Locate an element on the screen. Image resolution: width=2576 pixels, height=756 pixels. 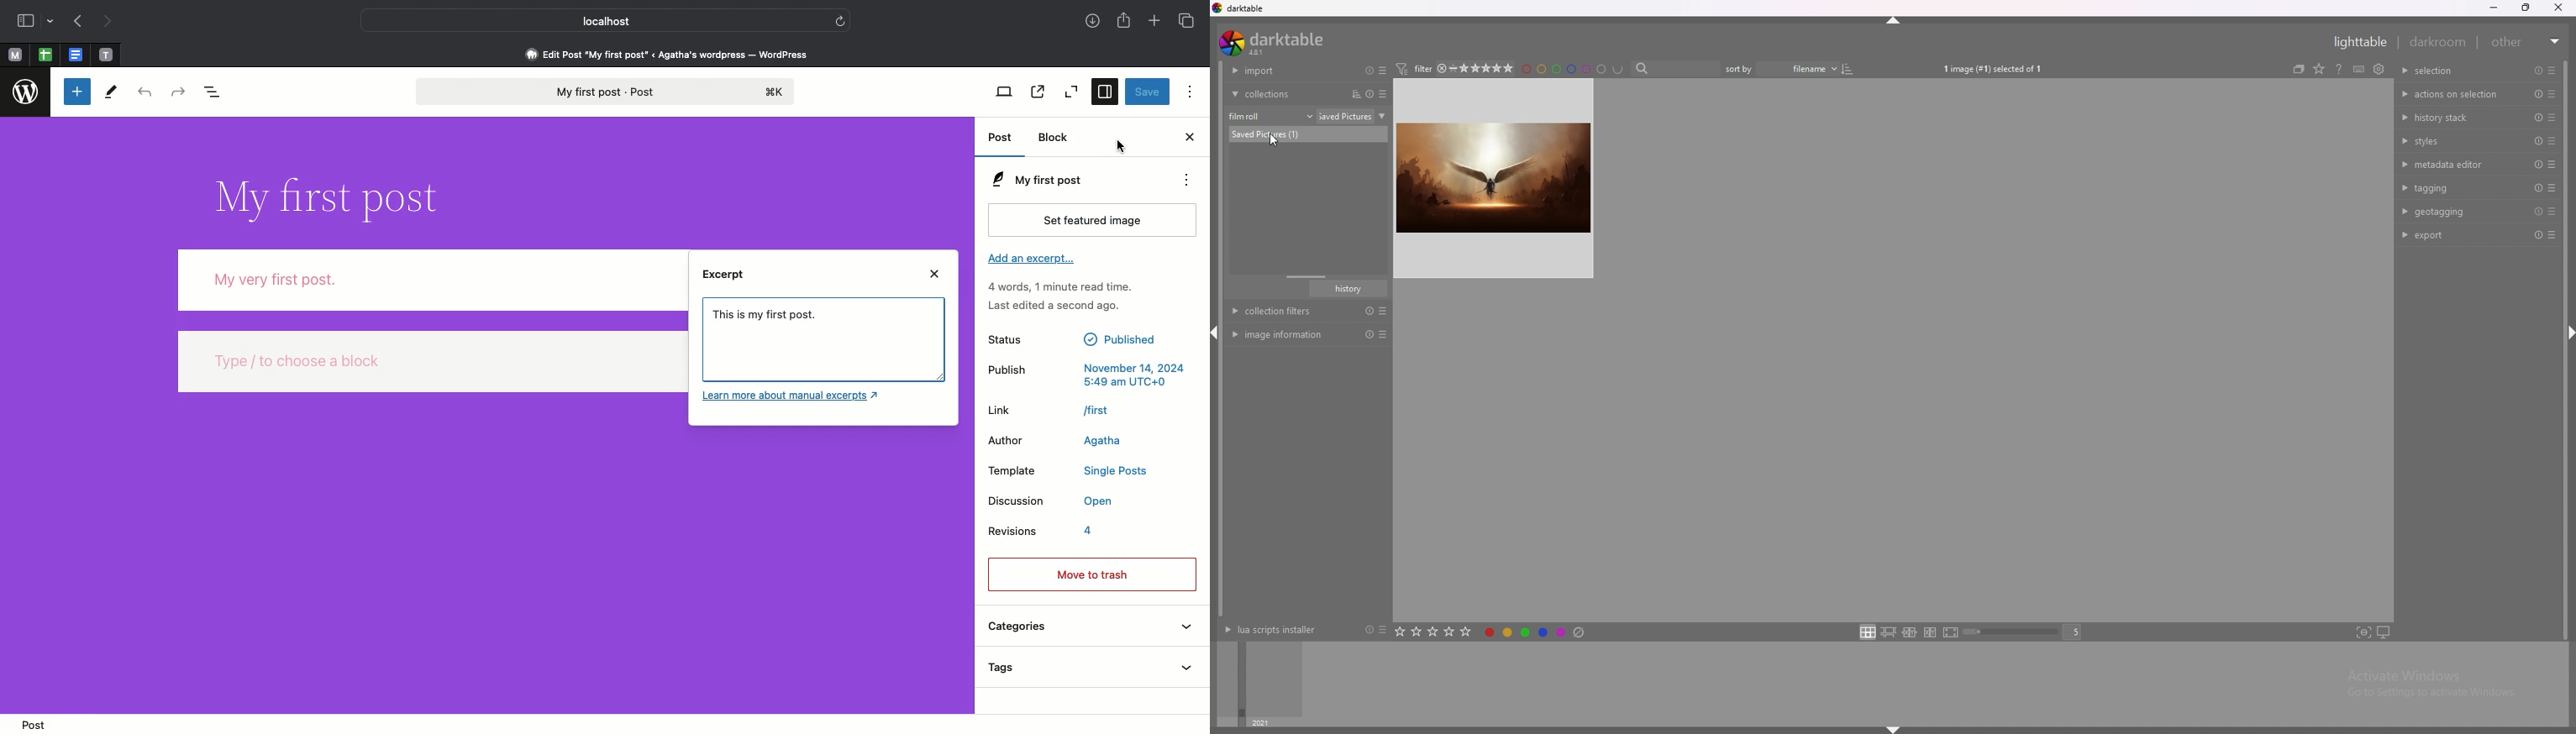
My very first post. is located at coordinates (430, 278).